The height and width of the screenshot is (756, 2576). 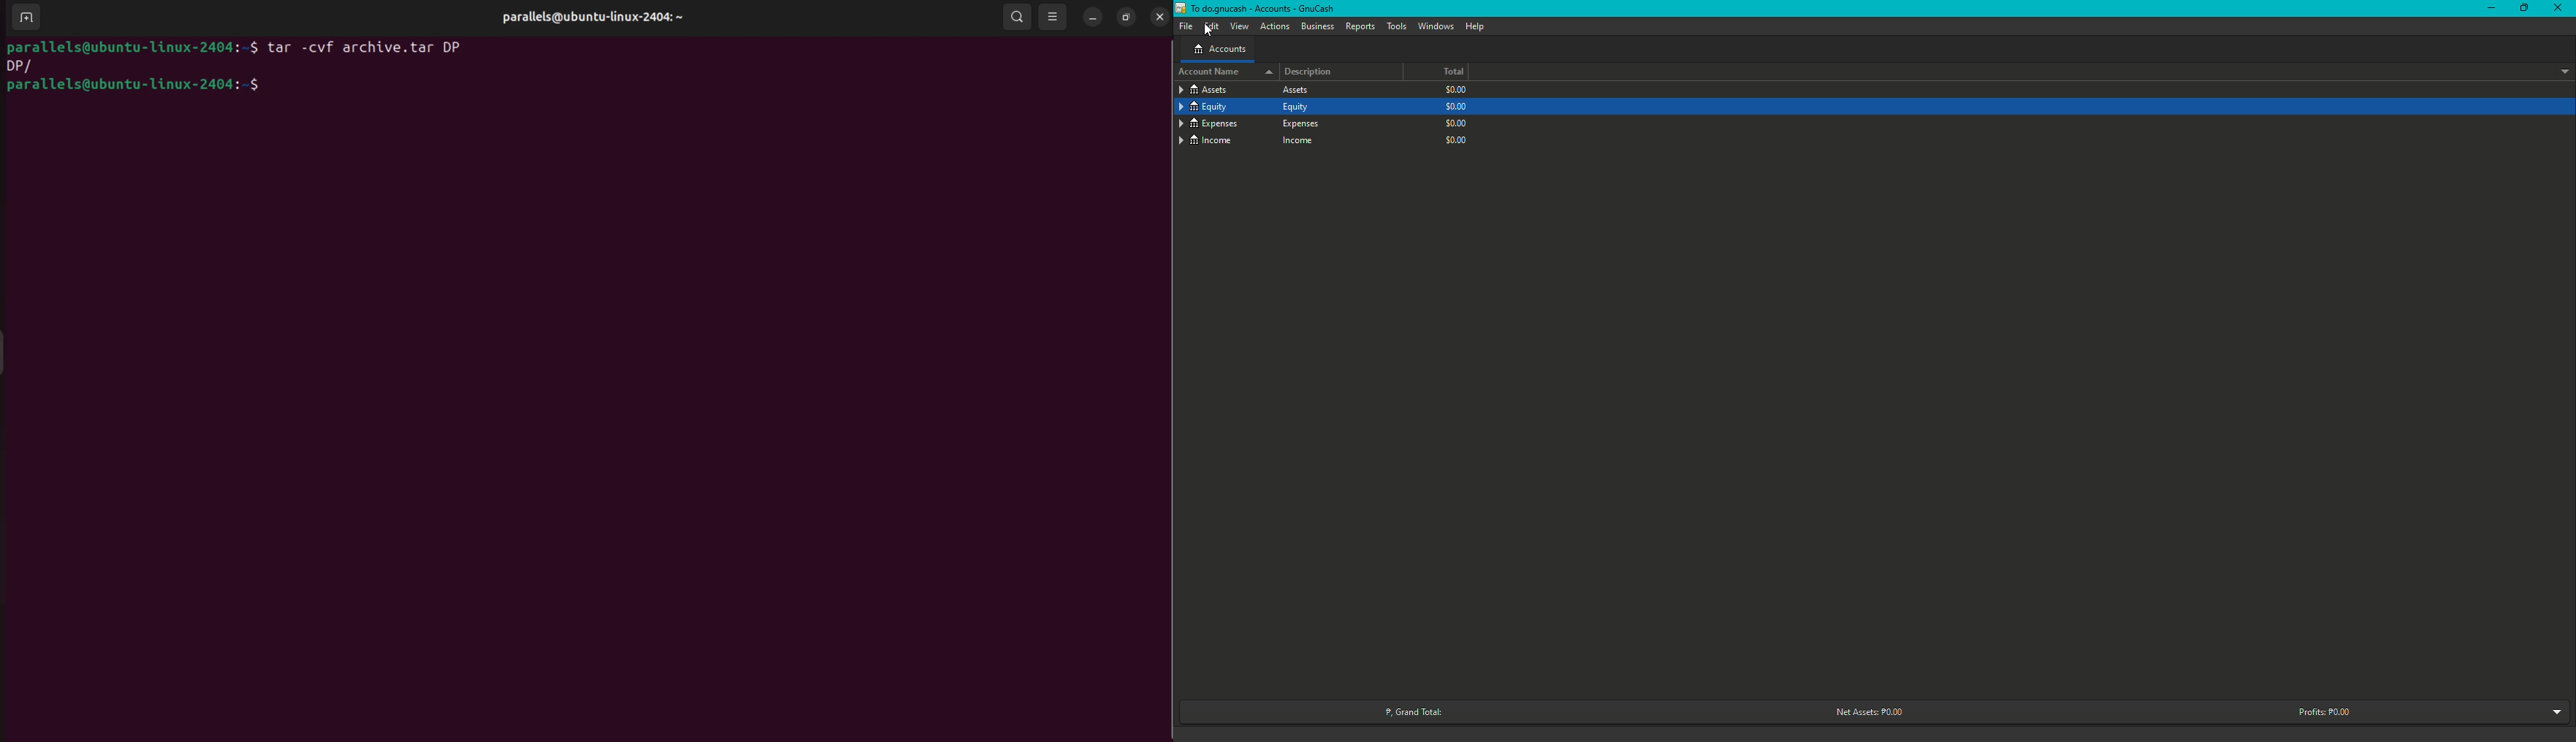 I want to click on bash prompt, so click(x=146, y=87).